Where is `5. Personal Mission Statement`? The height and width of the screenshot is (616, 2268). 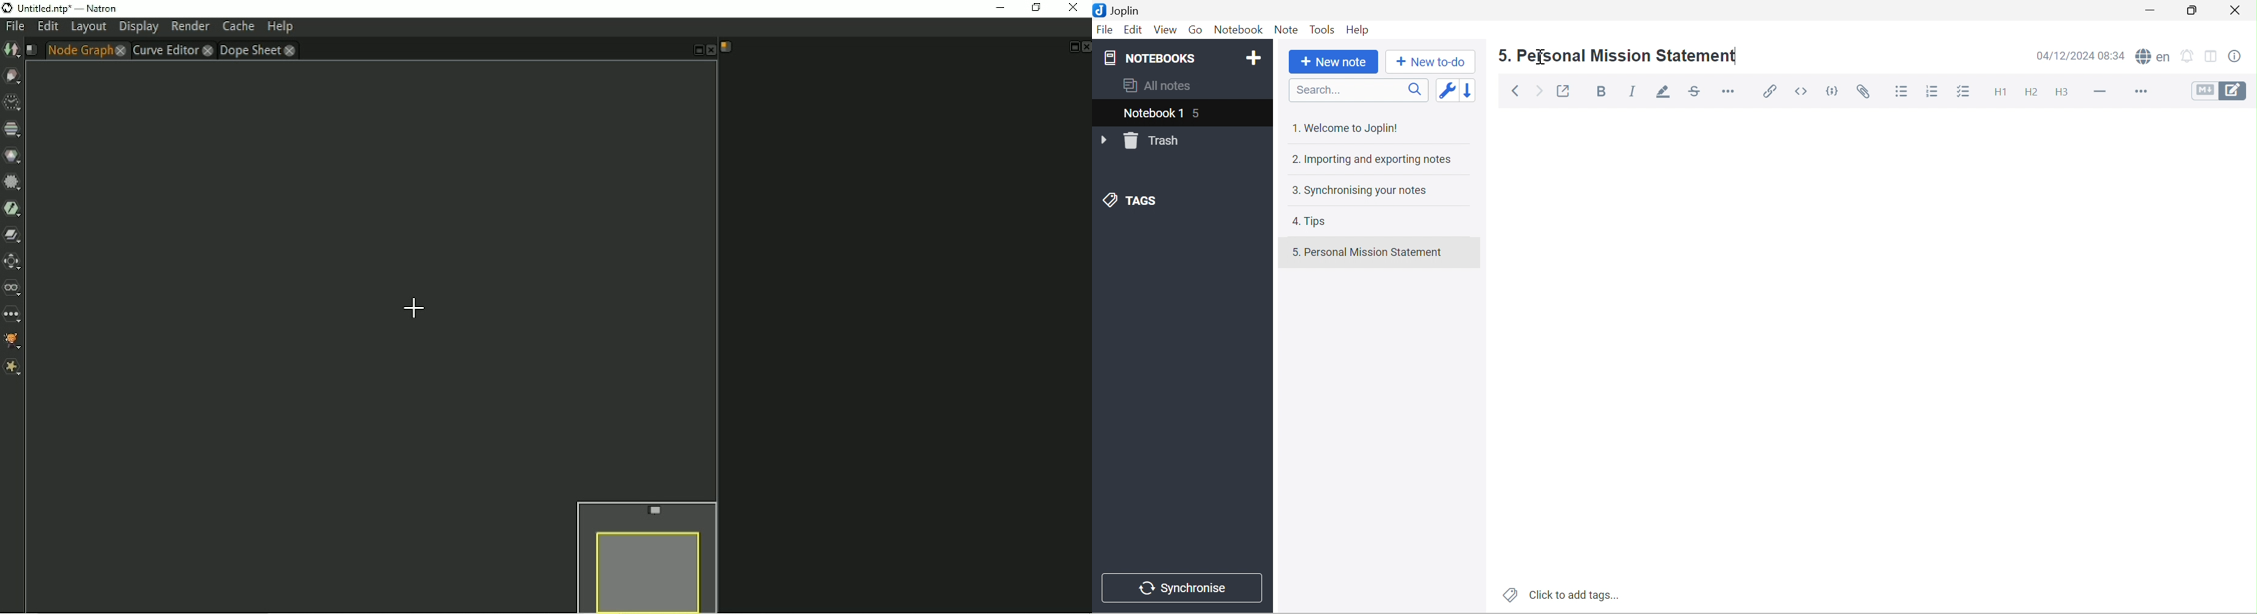 5. Personal Mission Statement is located at coordinates (1369, 252).